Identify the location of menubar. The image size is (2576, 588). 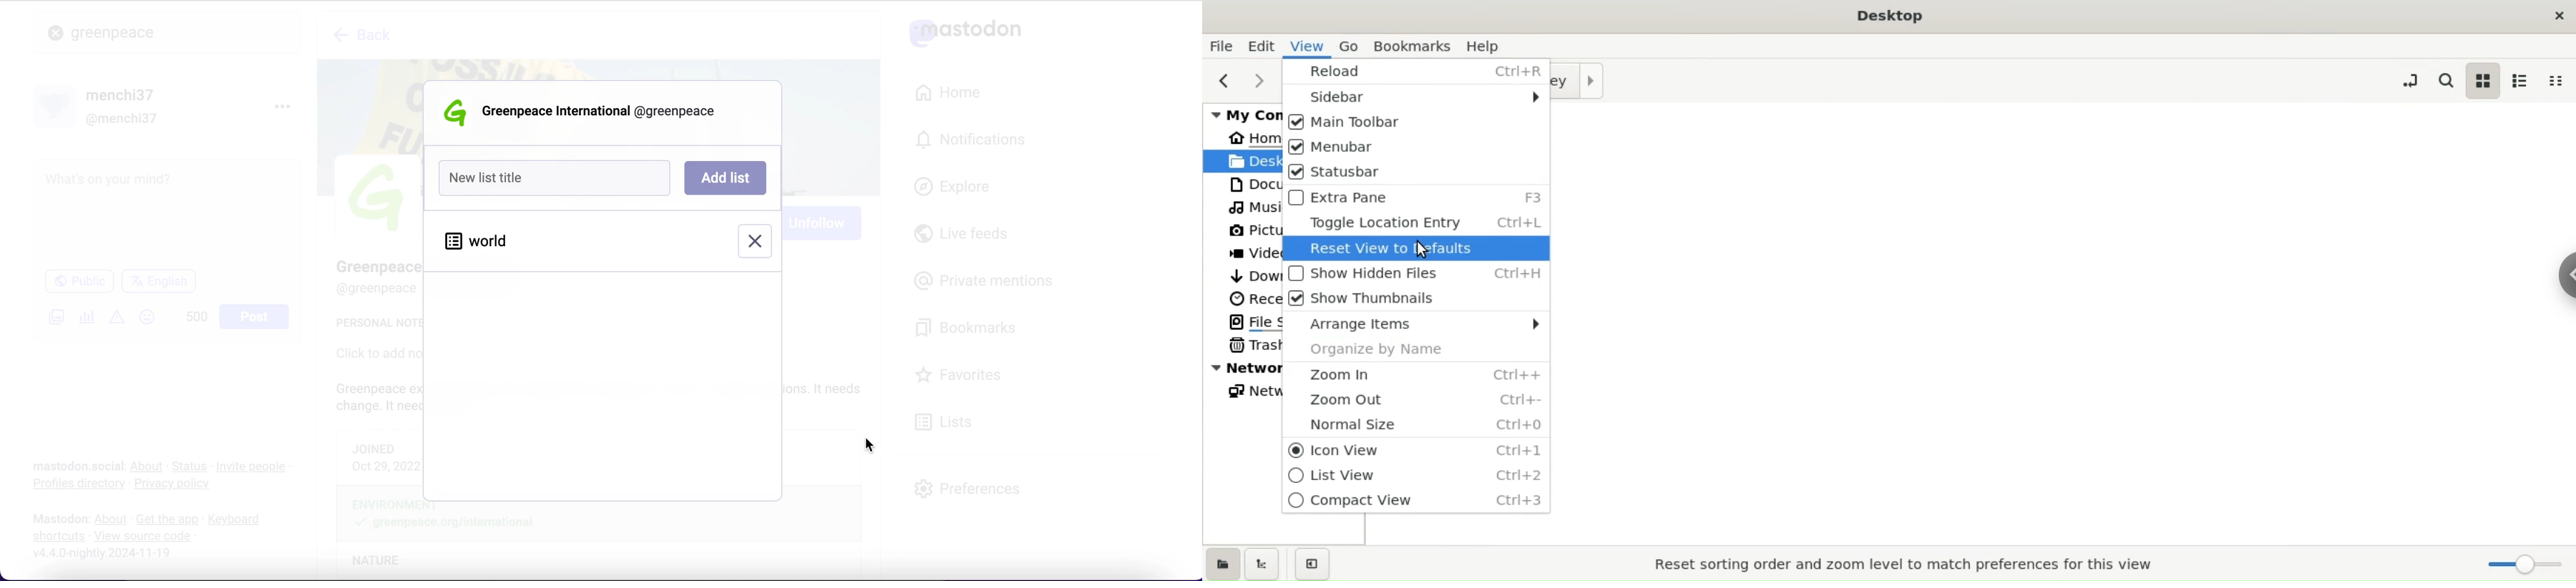
(1415, 148).